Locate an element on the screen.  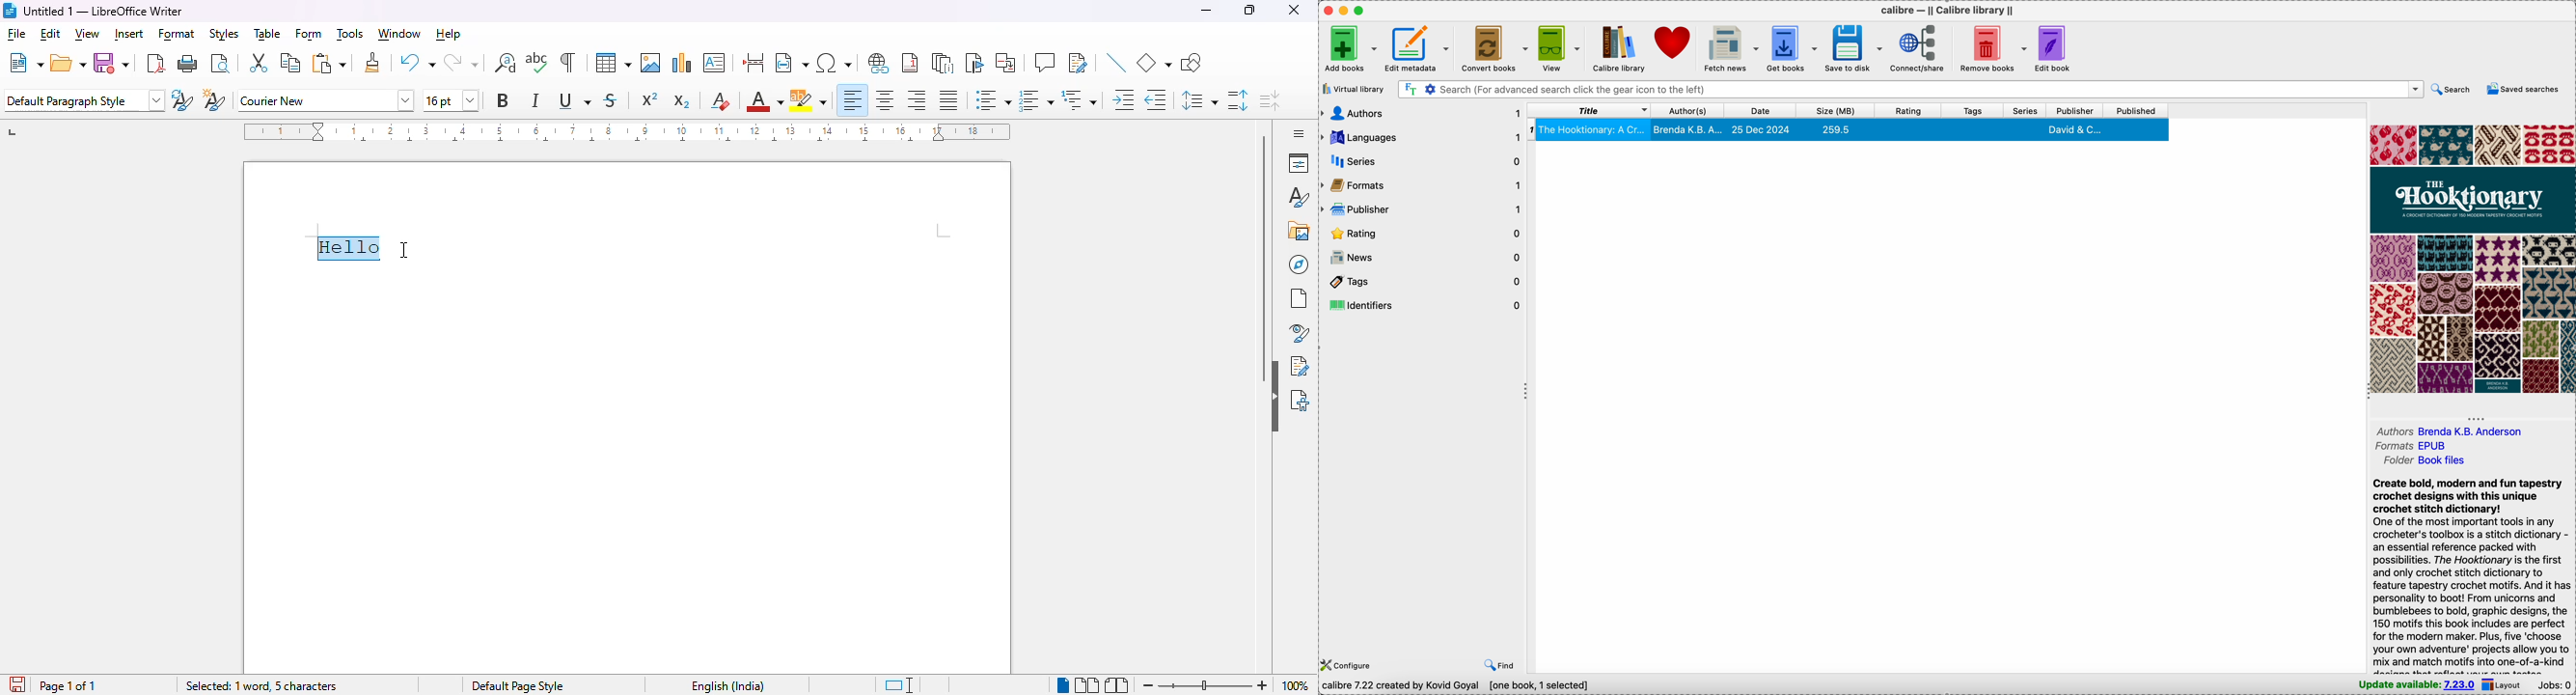
insert bookmark is located at coordinates (973, 63).